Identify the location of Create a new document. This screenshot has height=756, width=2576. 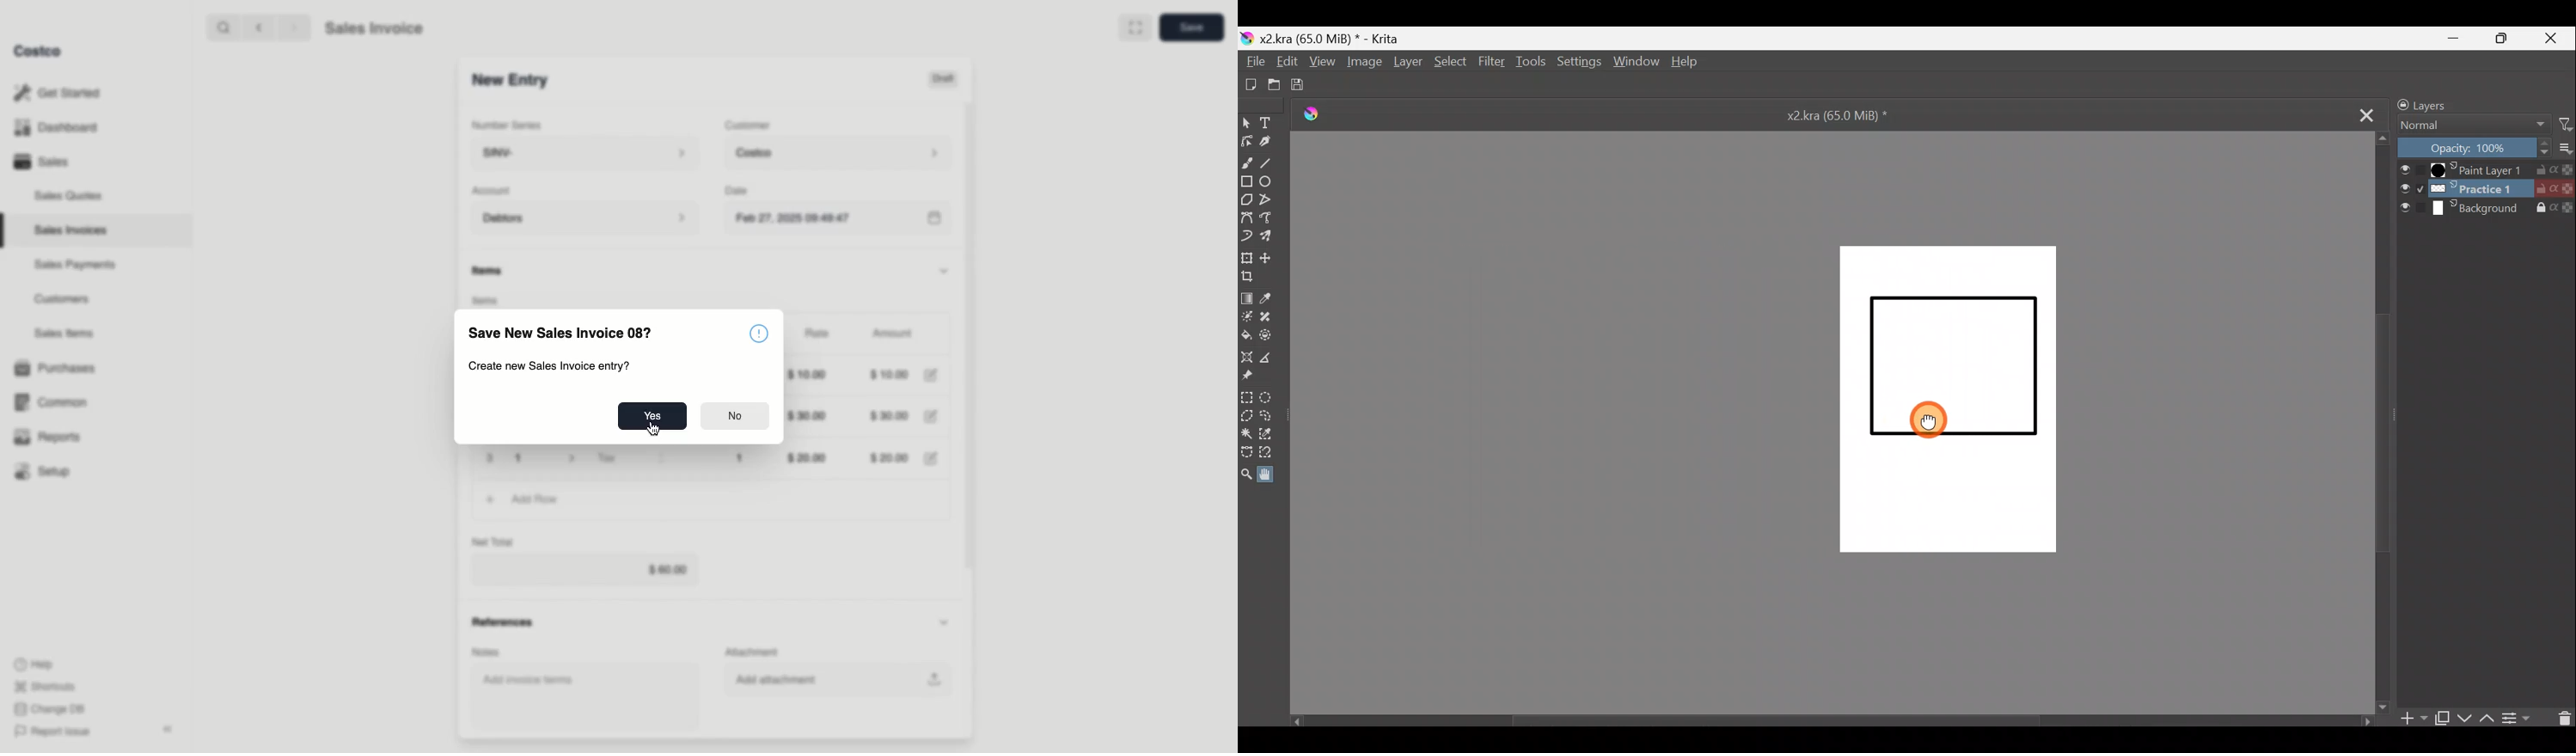
(1250, 84).